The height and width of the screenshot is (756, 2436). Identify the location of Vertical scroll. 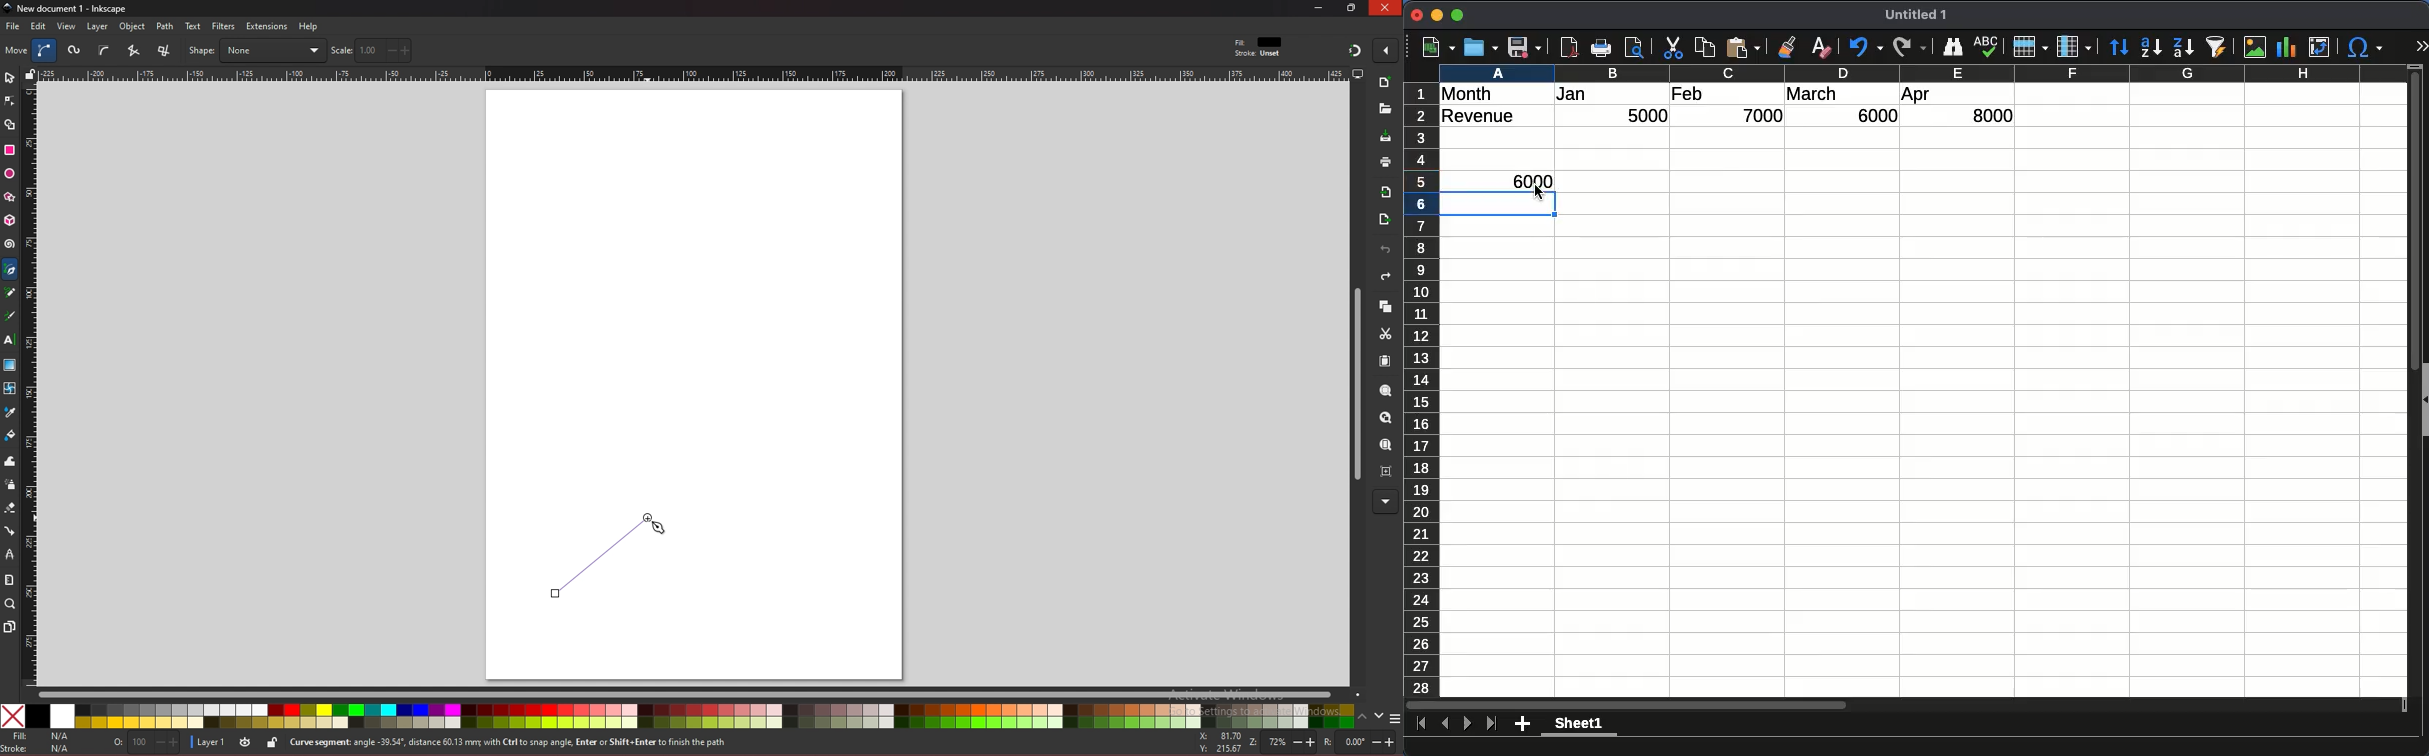
(2415, 381).